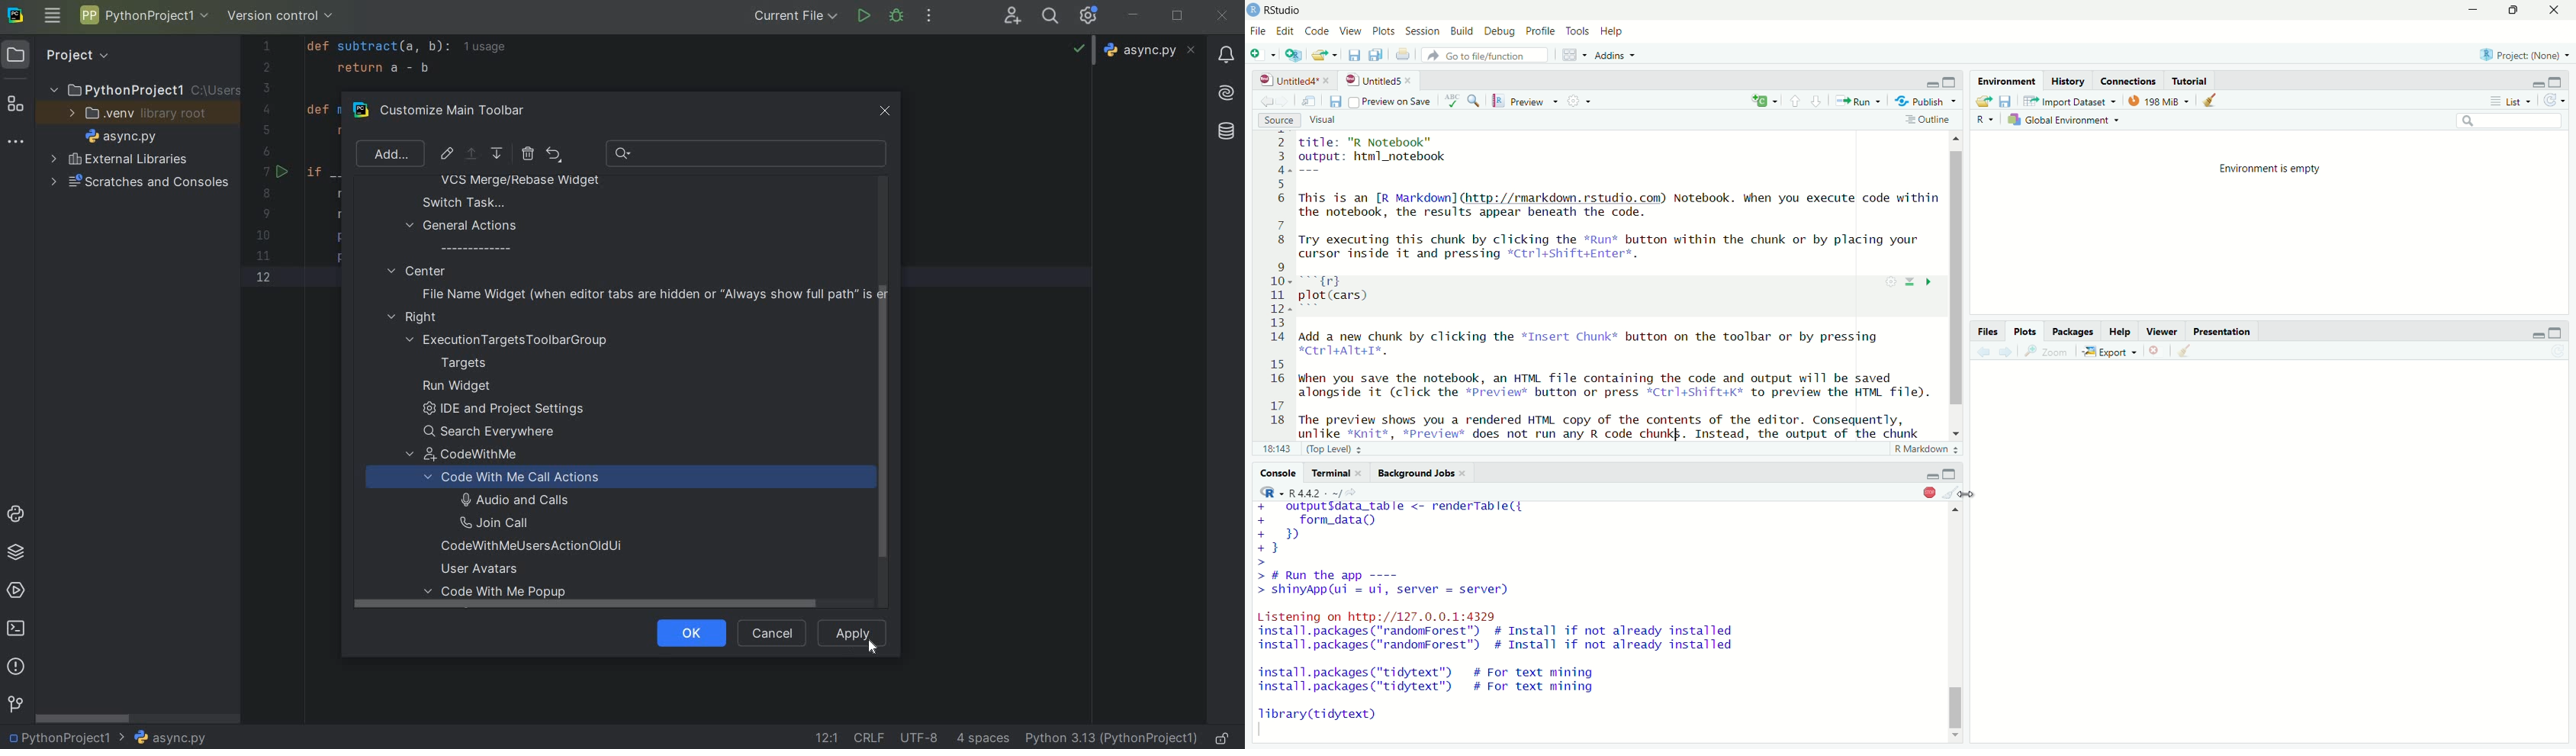  Describe the element at coordinates (143, 88) in the screenshot. I see `PROJECT NAME` at that location.